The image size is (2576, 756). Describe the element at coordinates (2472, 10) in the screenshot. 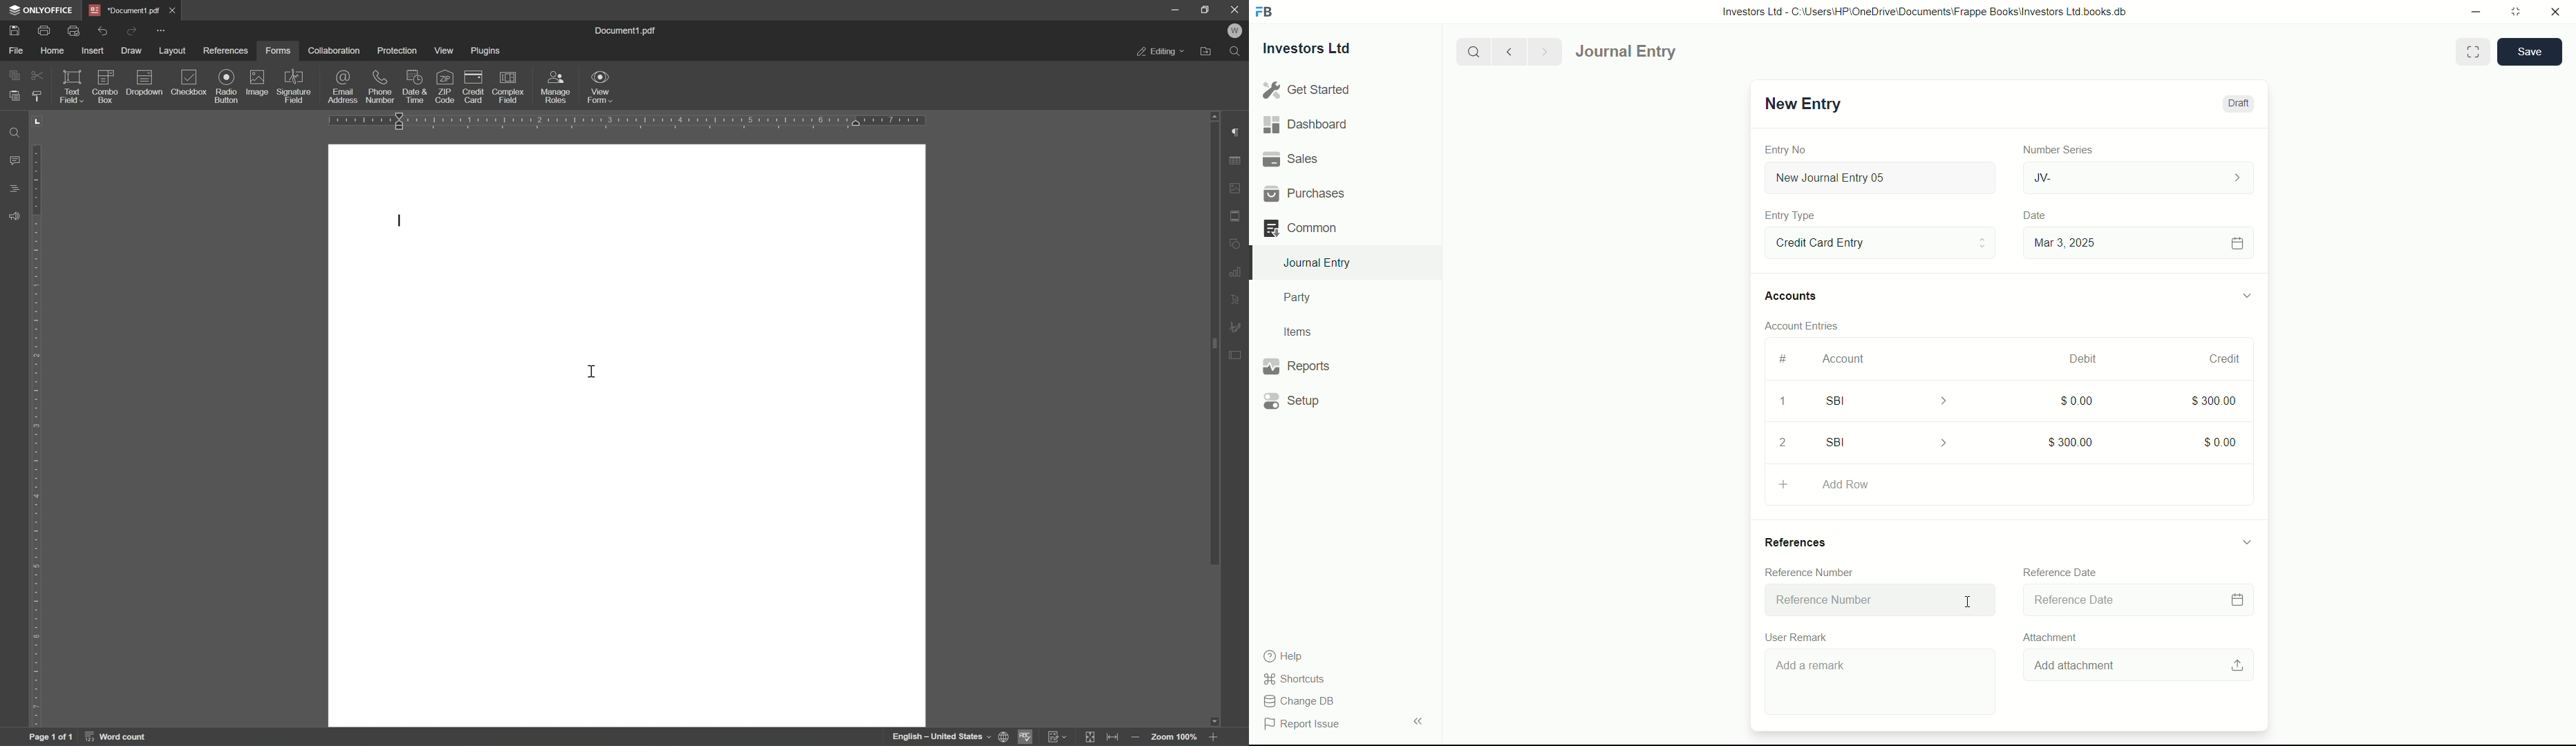

I see `minimize` at that location.